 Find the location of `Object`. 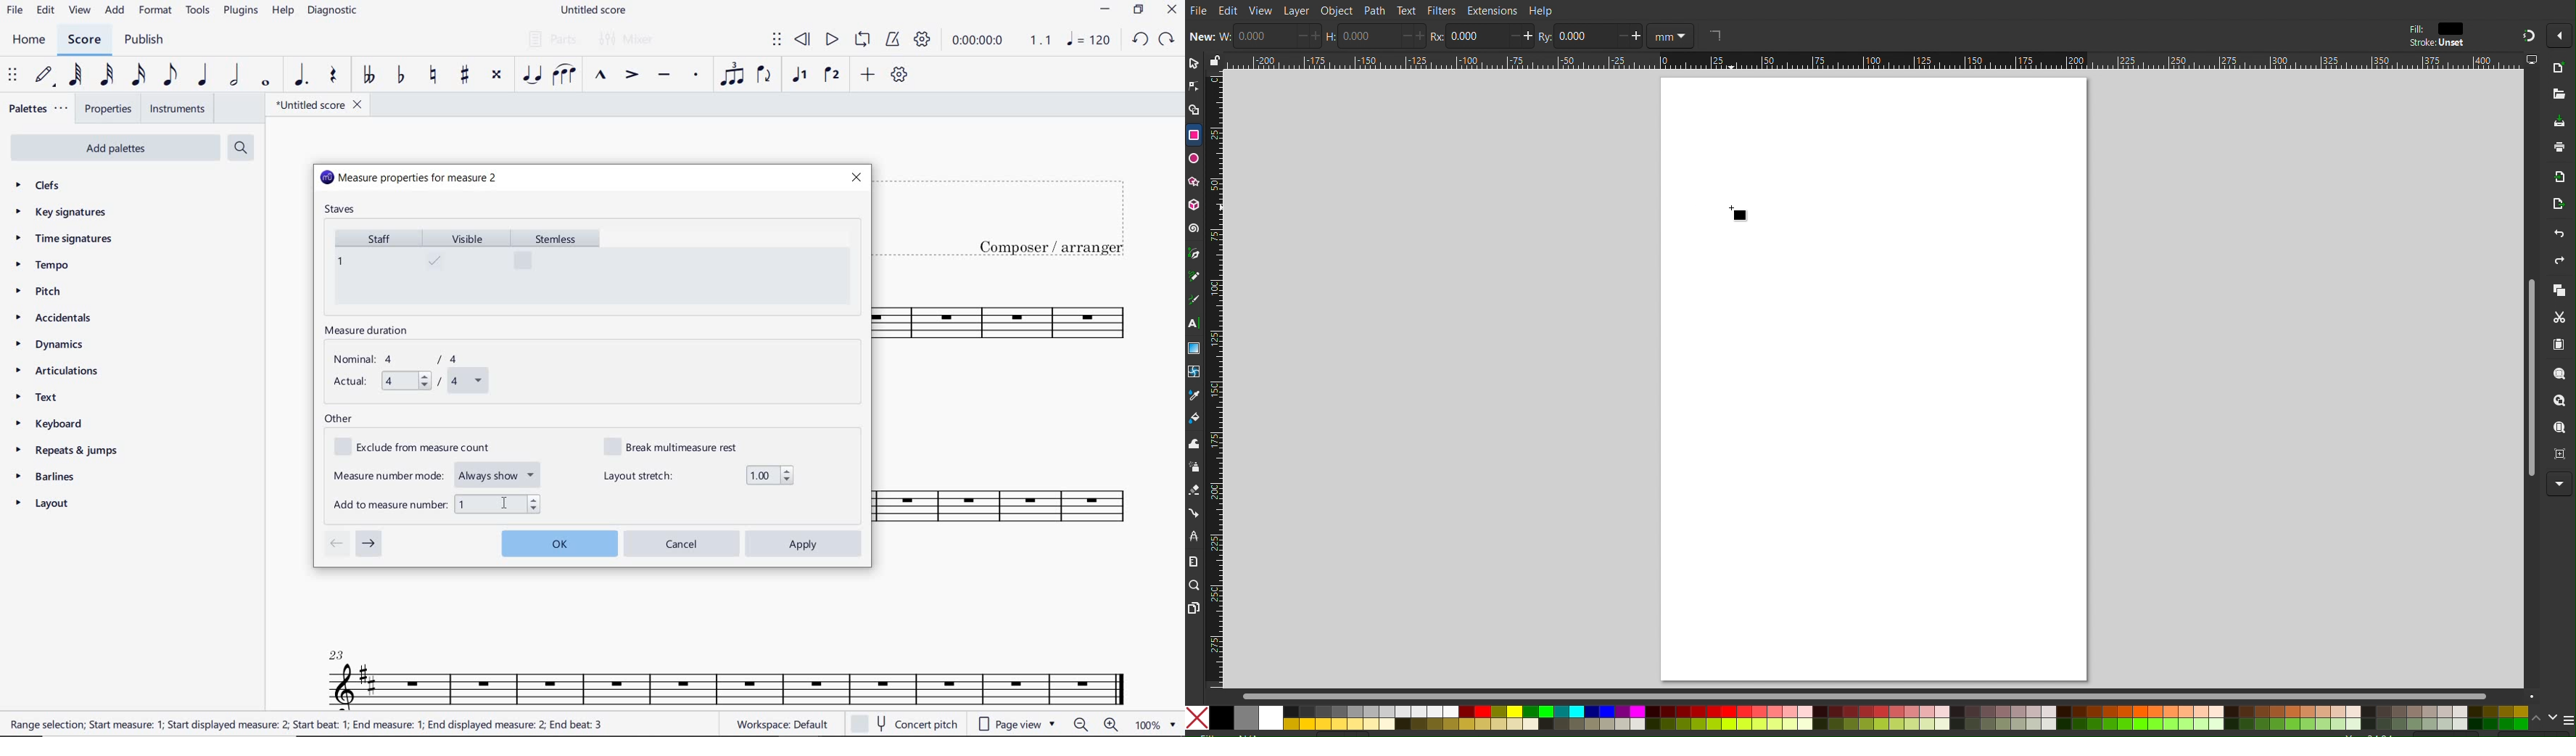

Object is located at coordinates (1337, 10).